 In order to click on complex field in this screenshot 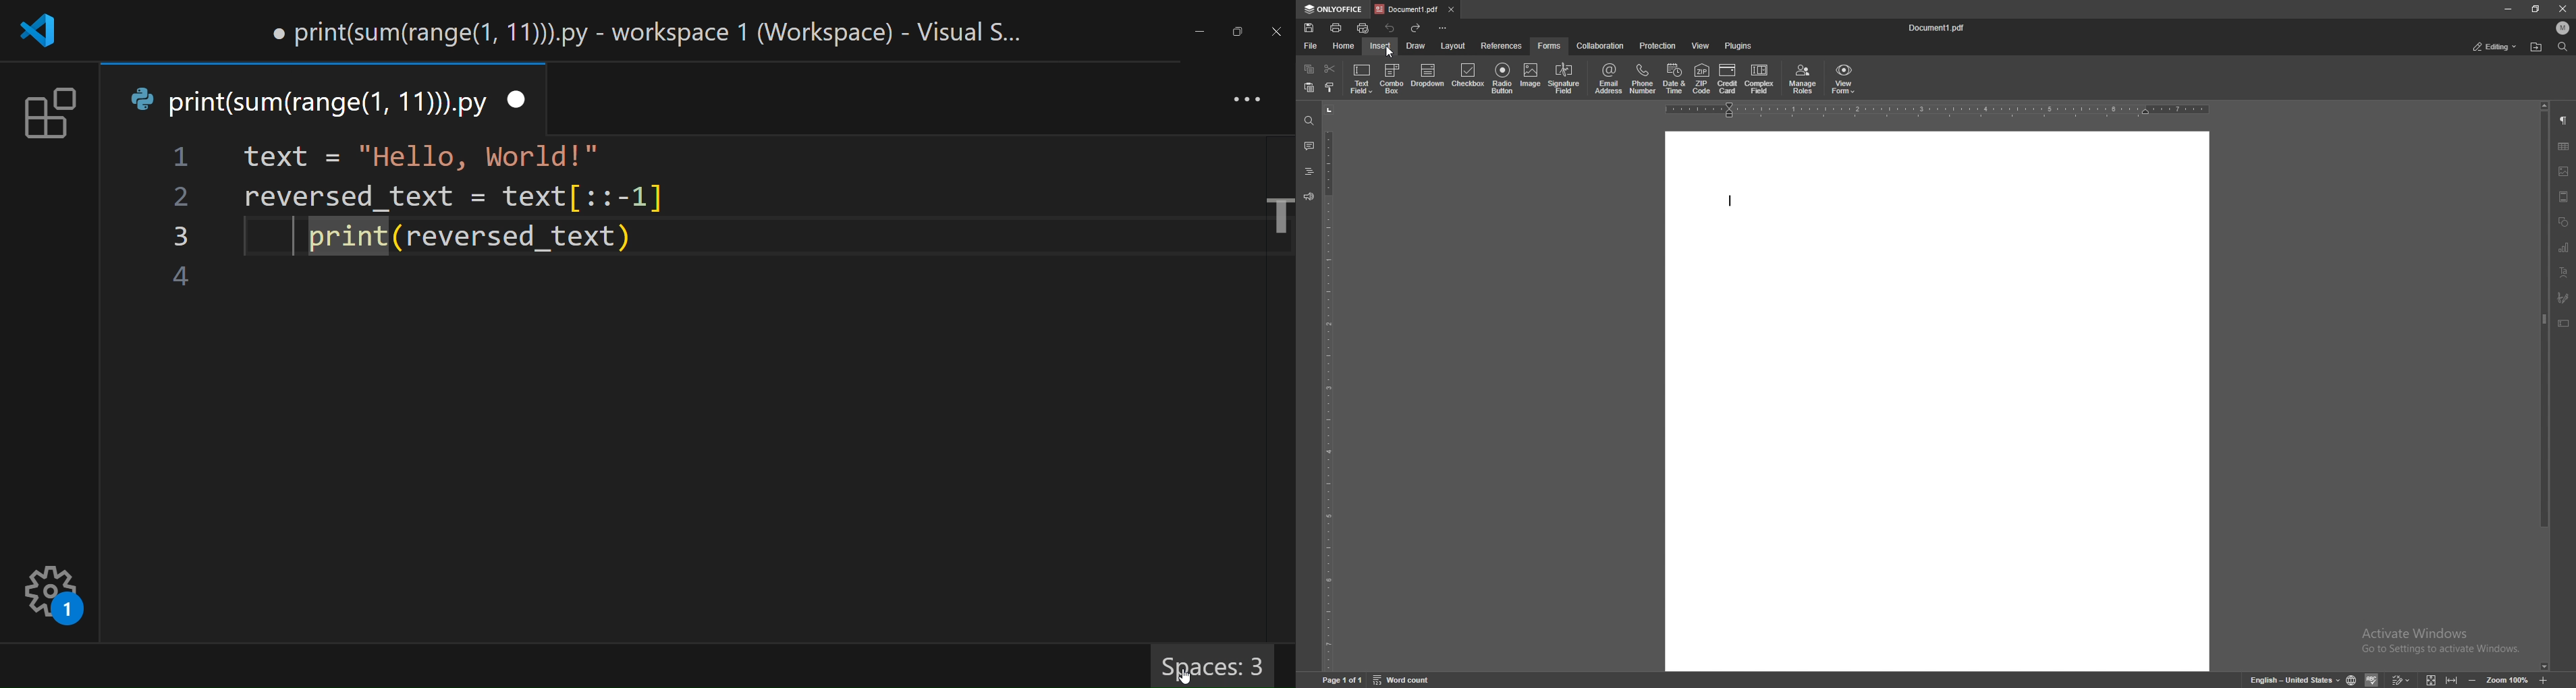, I will do `click(1760, 79)`.